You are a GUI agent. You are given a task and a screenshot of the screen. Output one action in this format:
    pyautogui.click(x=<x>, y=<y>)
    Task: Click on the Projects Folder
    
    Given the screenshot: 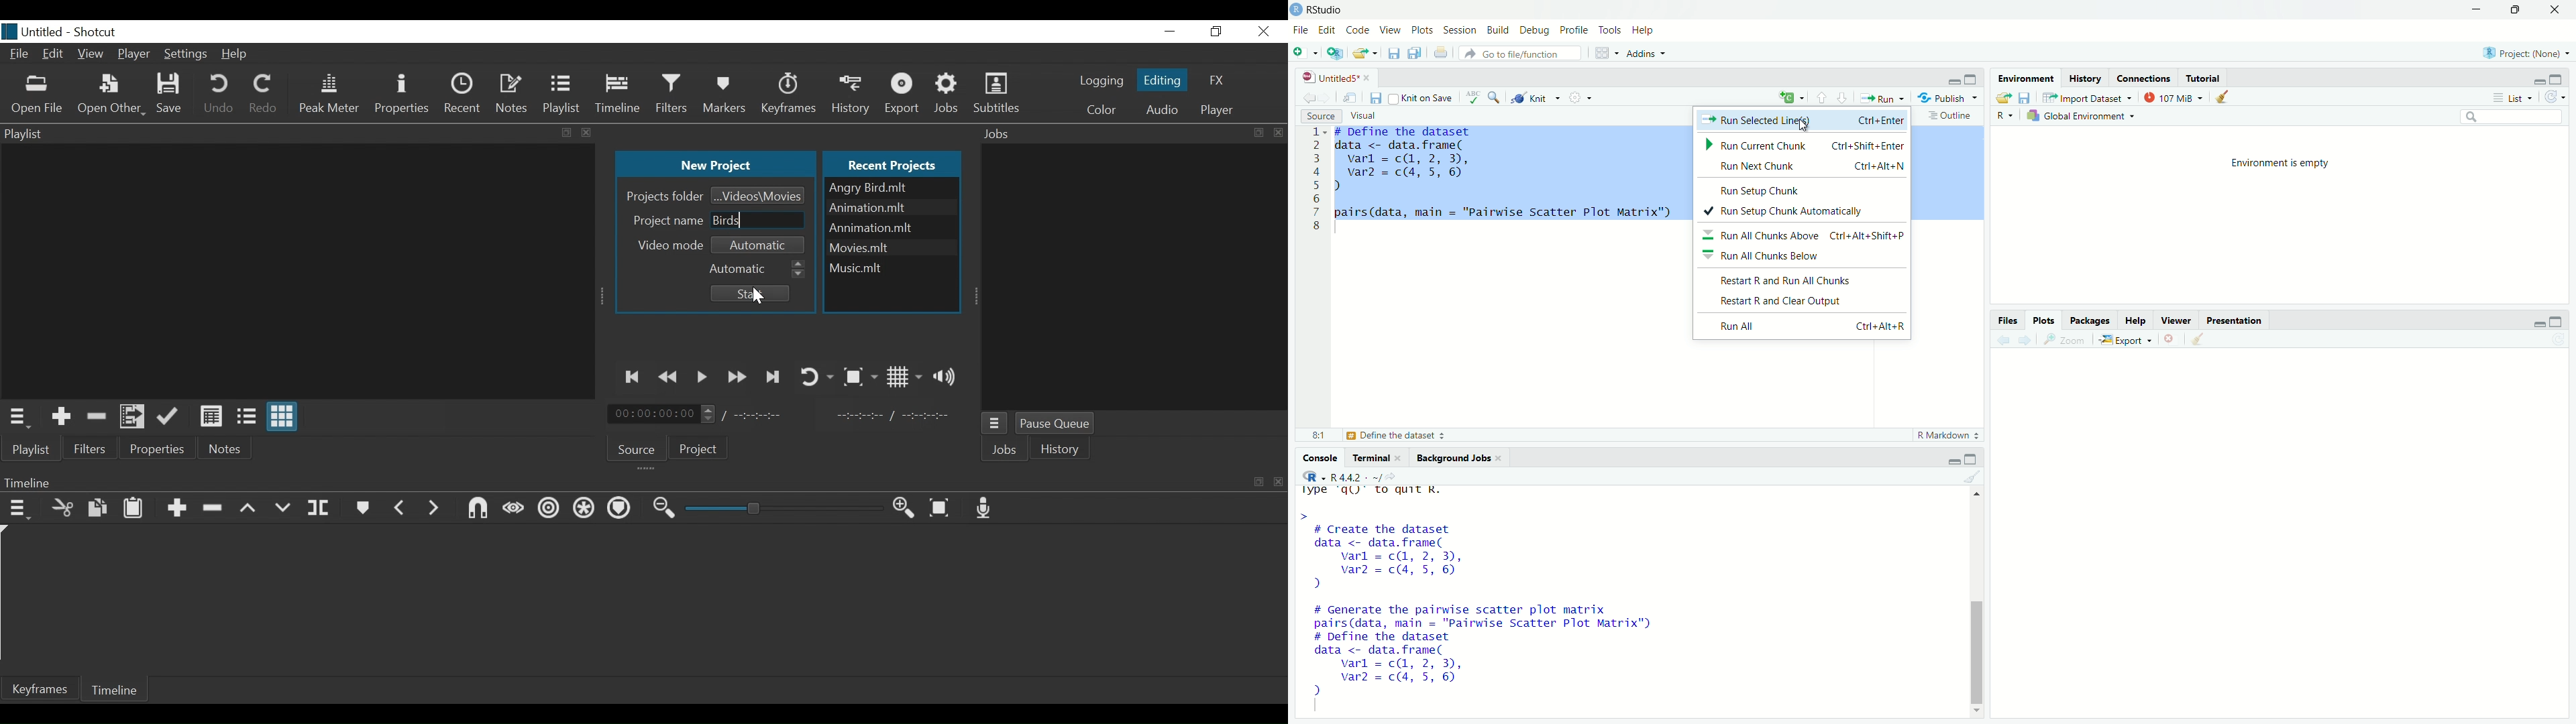 What is the action you would take?
    pyautogui.click(x=663, y=196)
    